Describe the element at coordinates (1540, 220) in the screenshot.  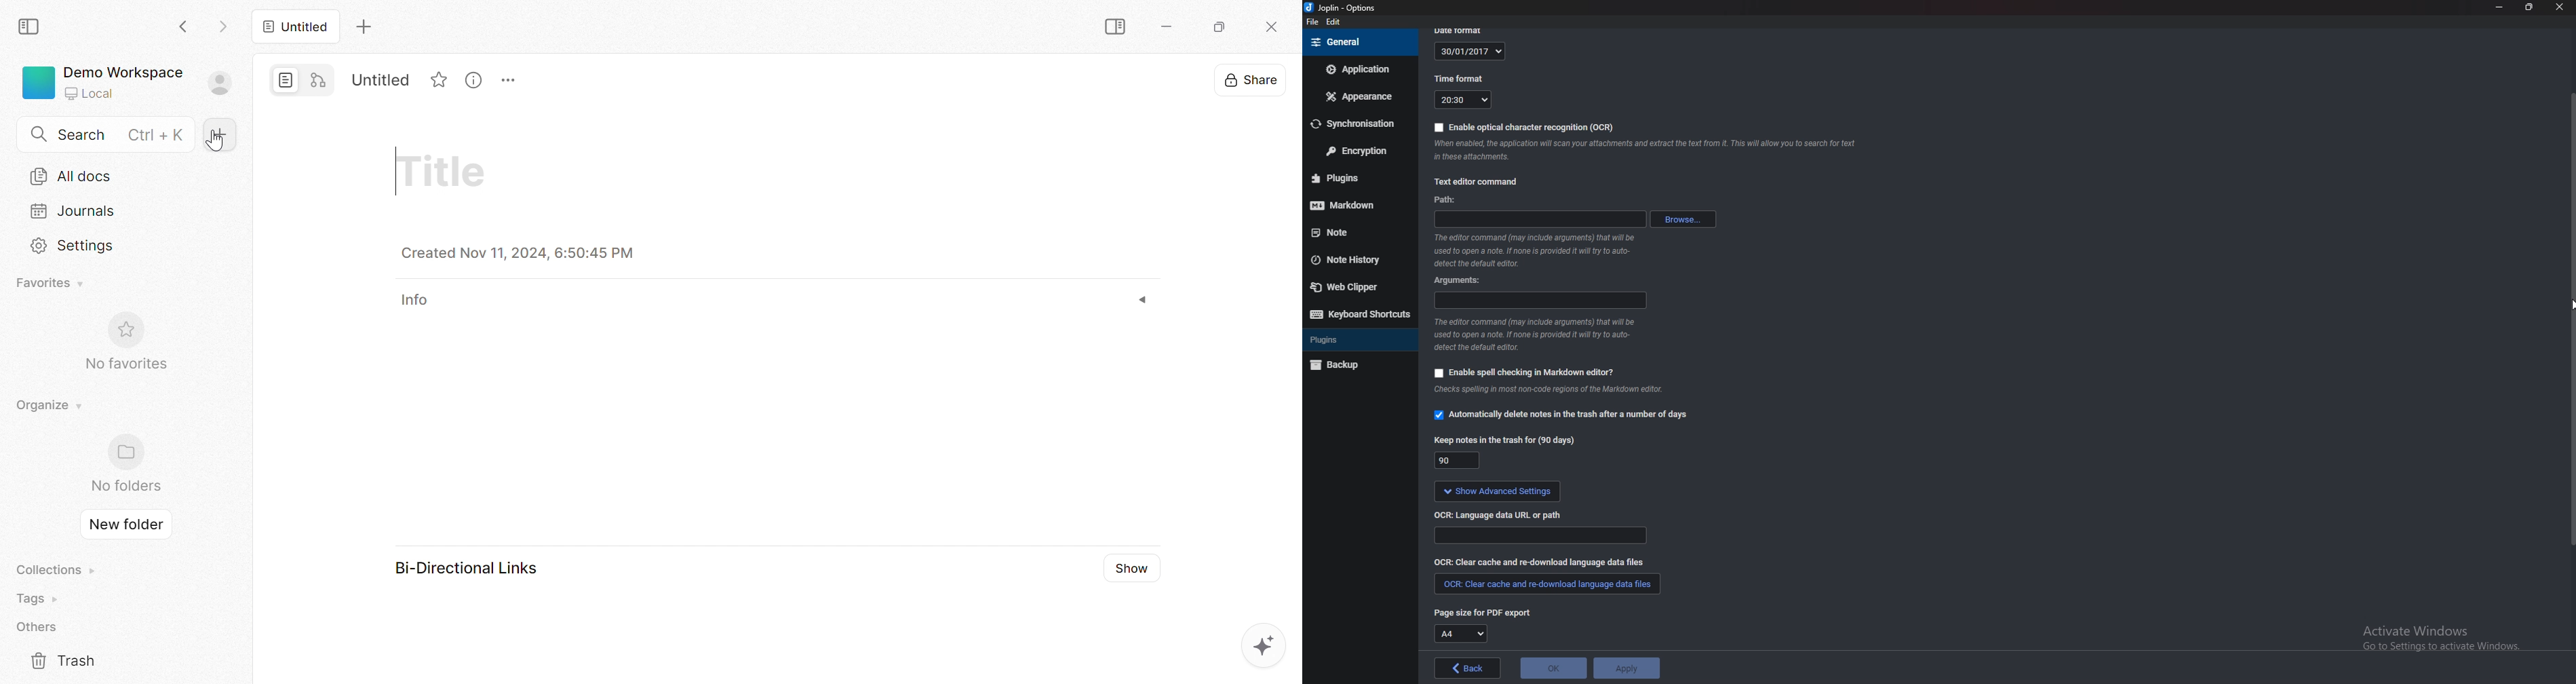
I see `path` at that location.